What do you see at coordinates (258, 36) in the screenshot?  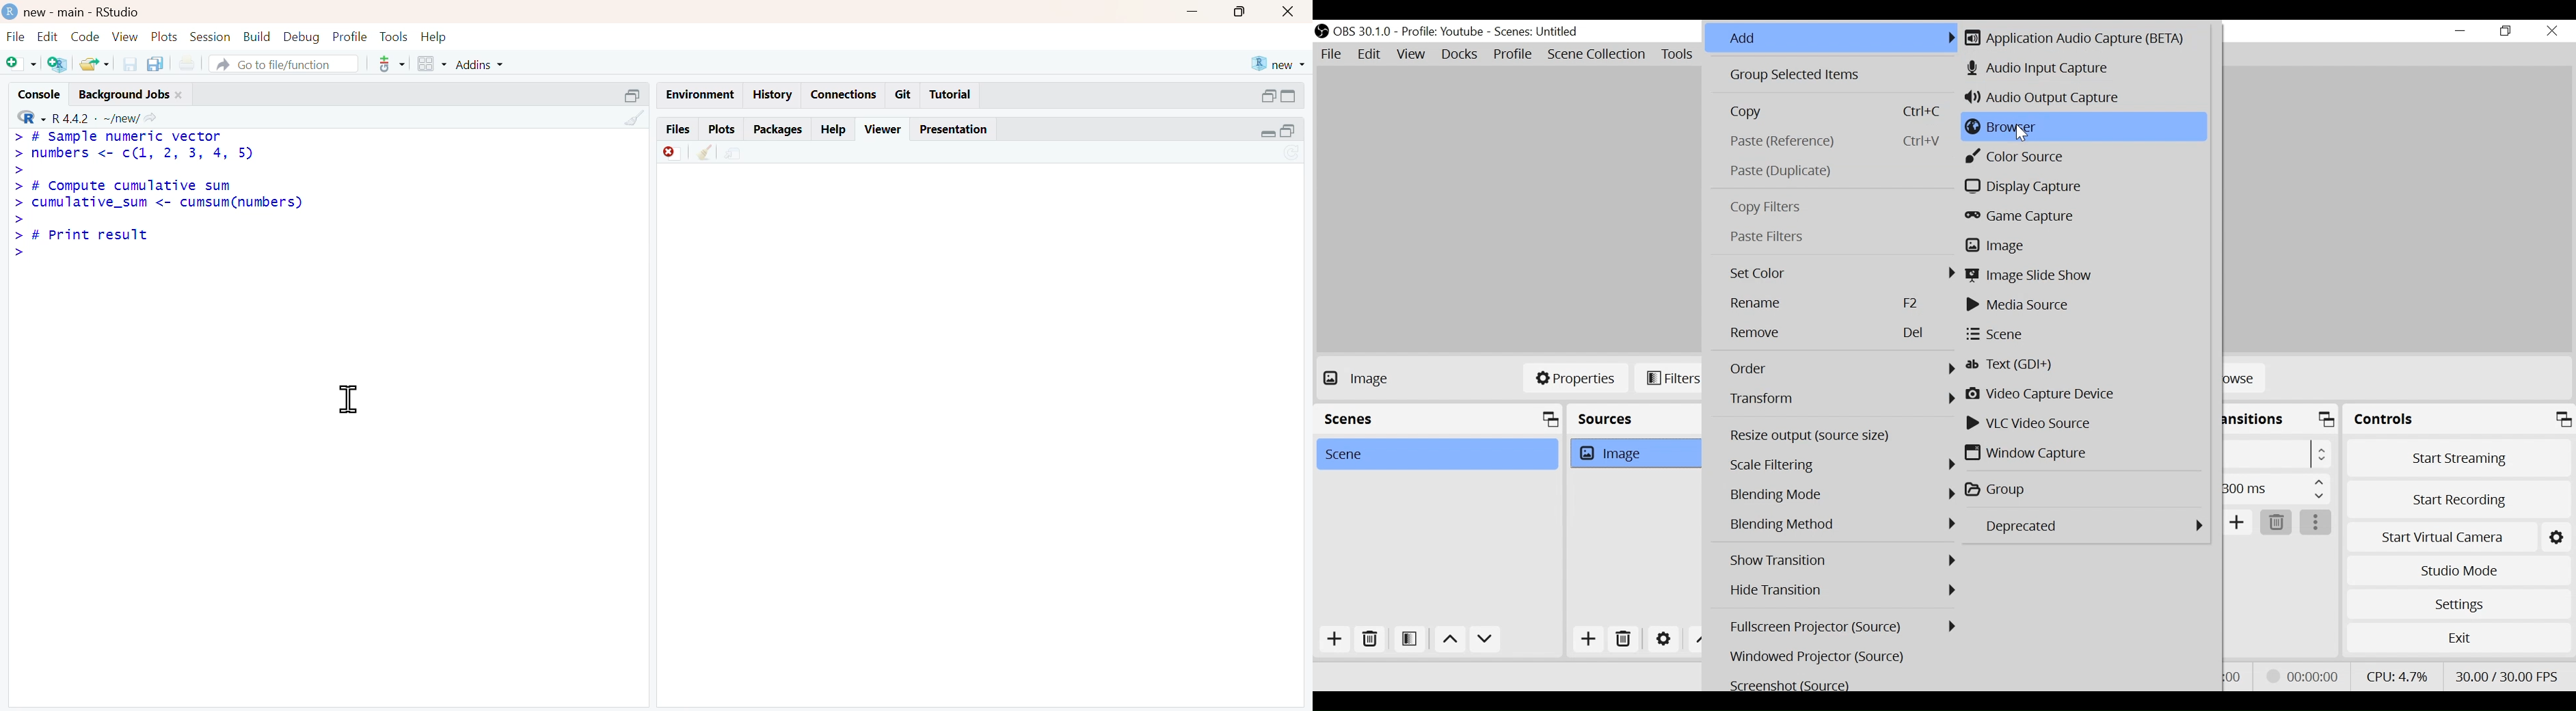 I see `build` at bounding box center [258, 36].